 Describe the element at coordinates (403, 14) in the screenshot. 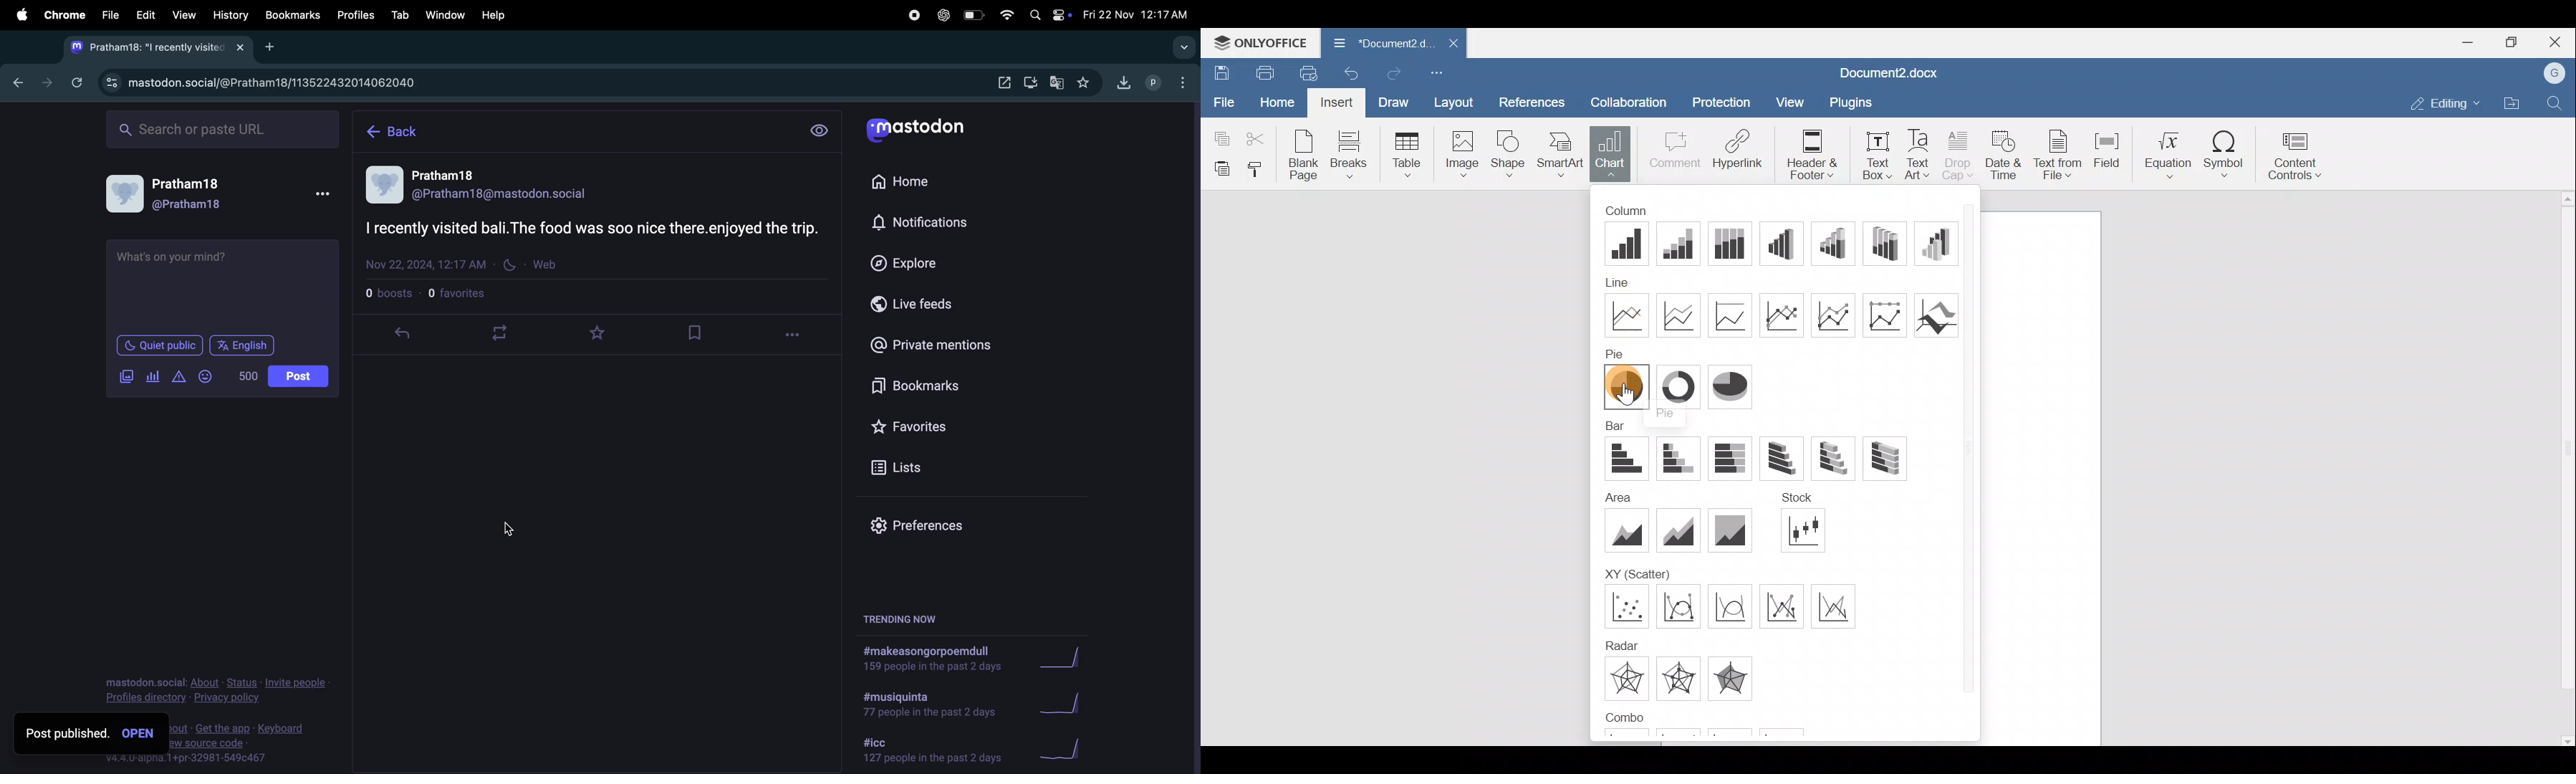

I see `tab` at that location.